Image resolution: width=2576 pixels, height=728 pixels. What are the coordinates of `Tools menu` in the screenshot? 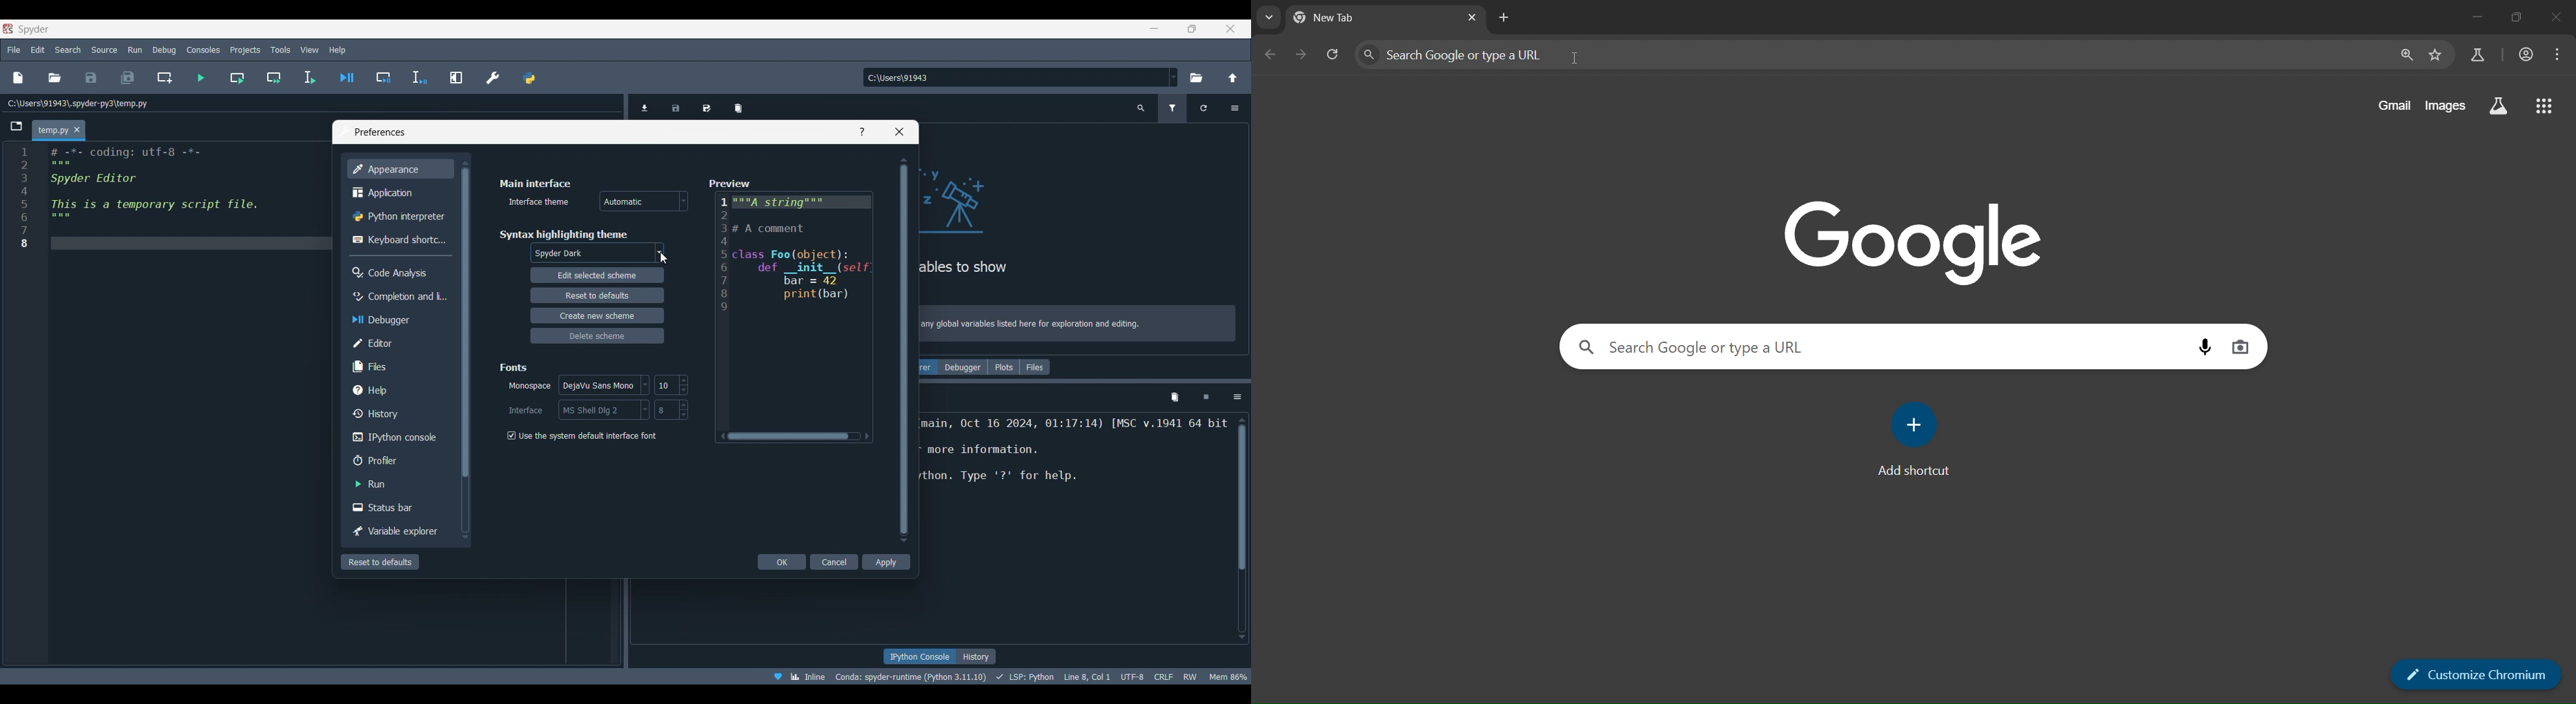 It's located at (280, 50).